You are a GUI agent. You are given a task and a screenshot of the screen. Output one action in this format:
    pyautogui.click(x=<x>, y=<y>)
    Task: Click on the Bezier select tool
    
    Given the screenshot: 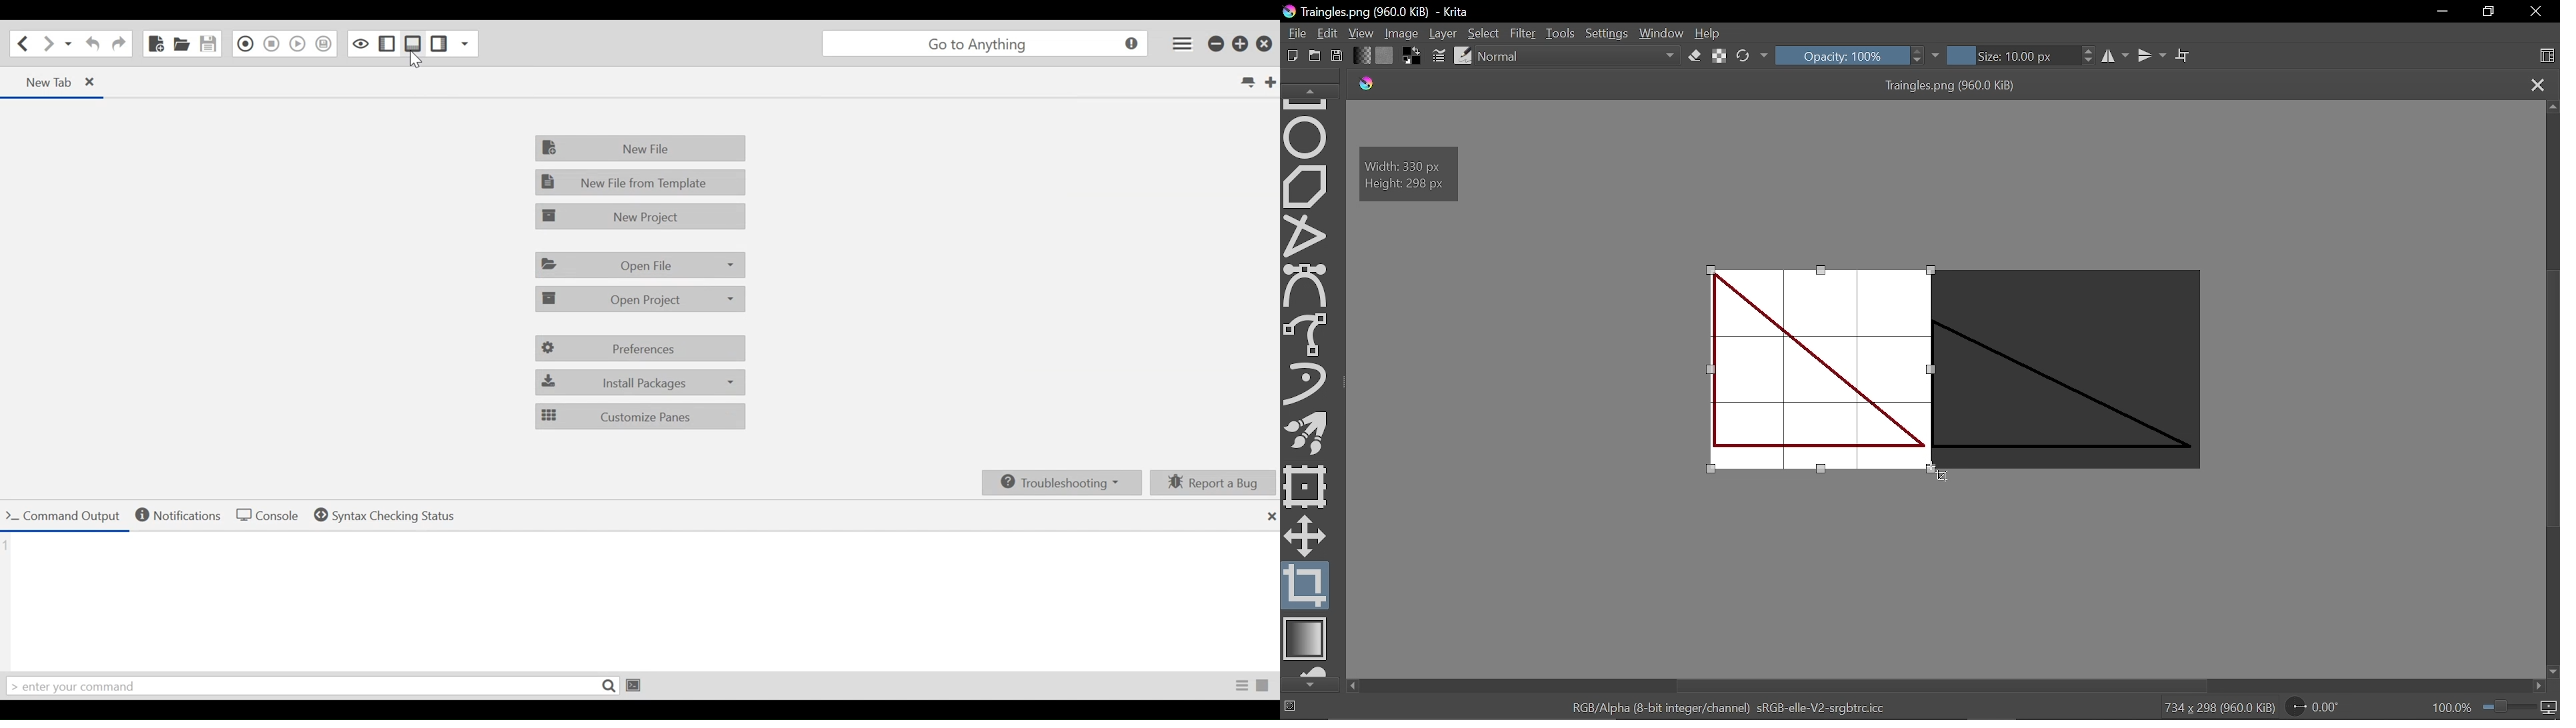 What is the action you would take?
    pyautogui.click(x=1305, y=286)
    